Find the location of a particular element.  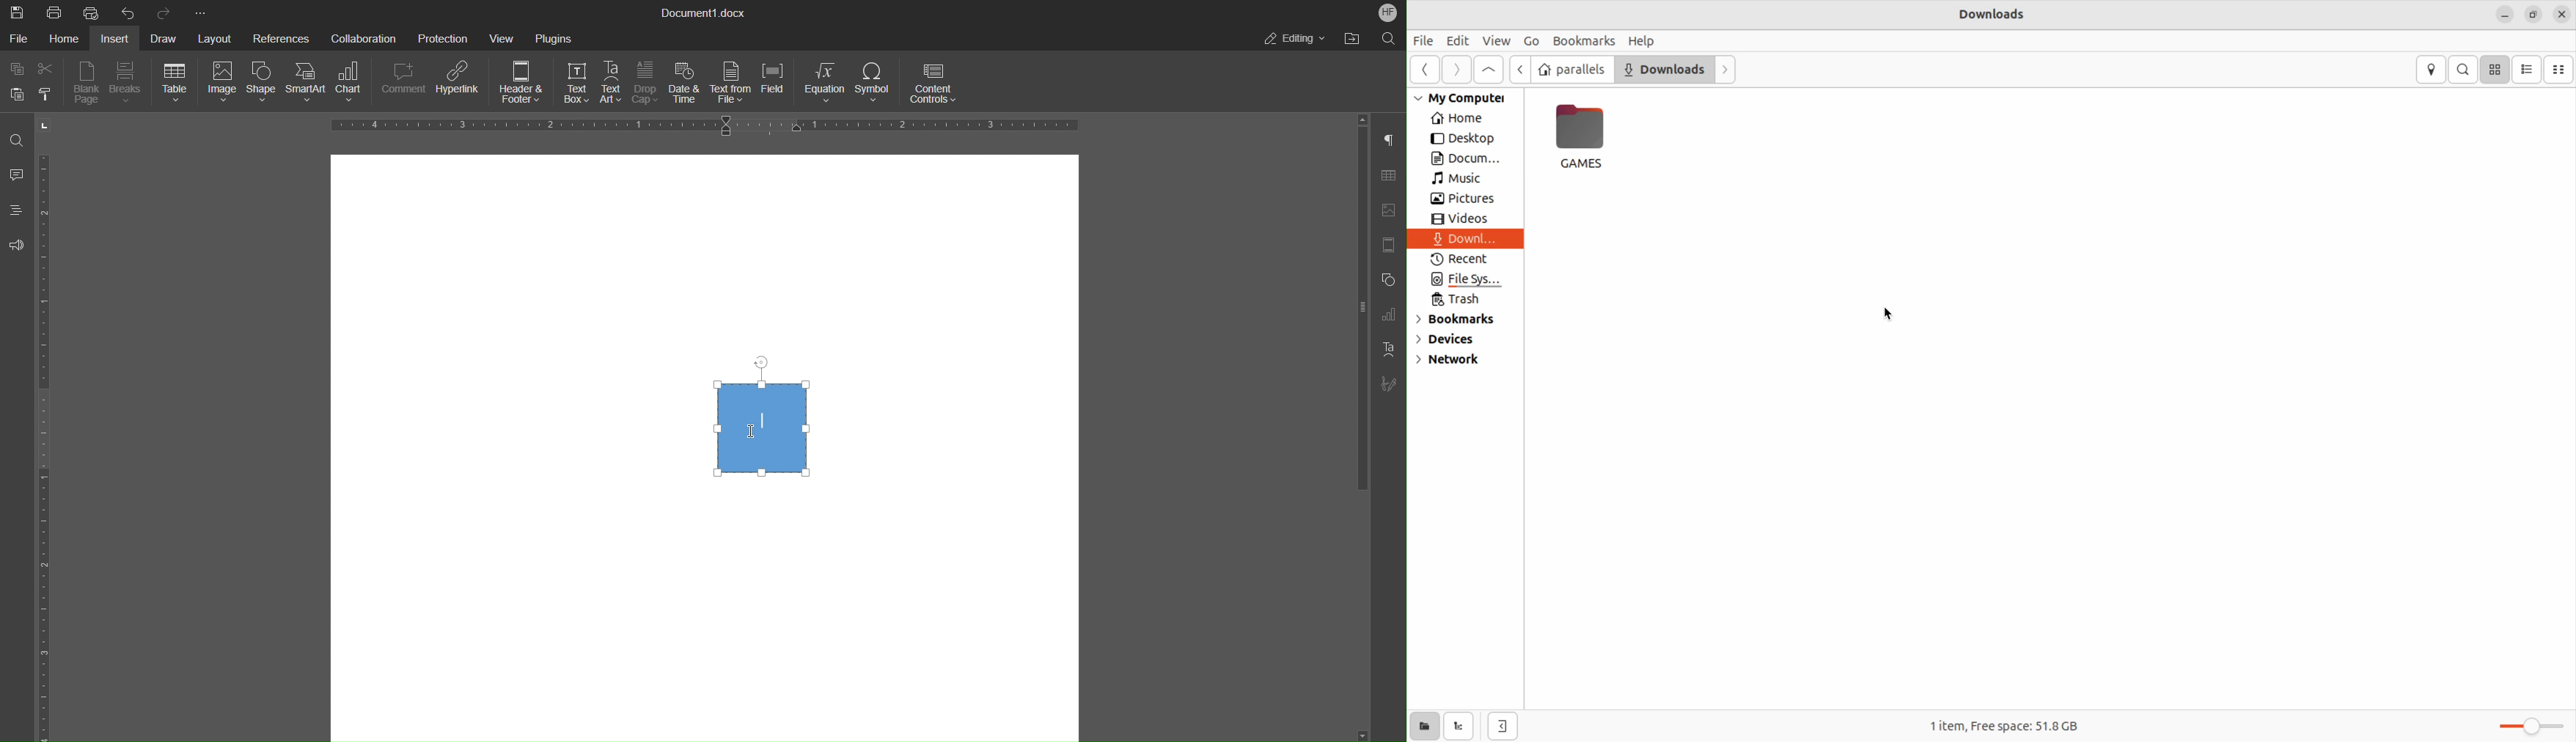

Copy is located at coordinates (16, 68).